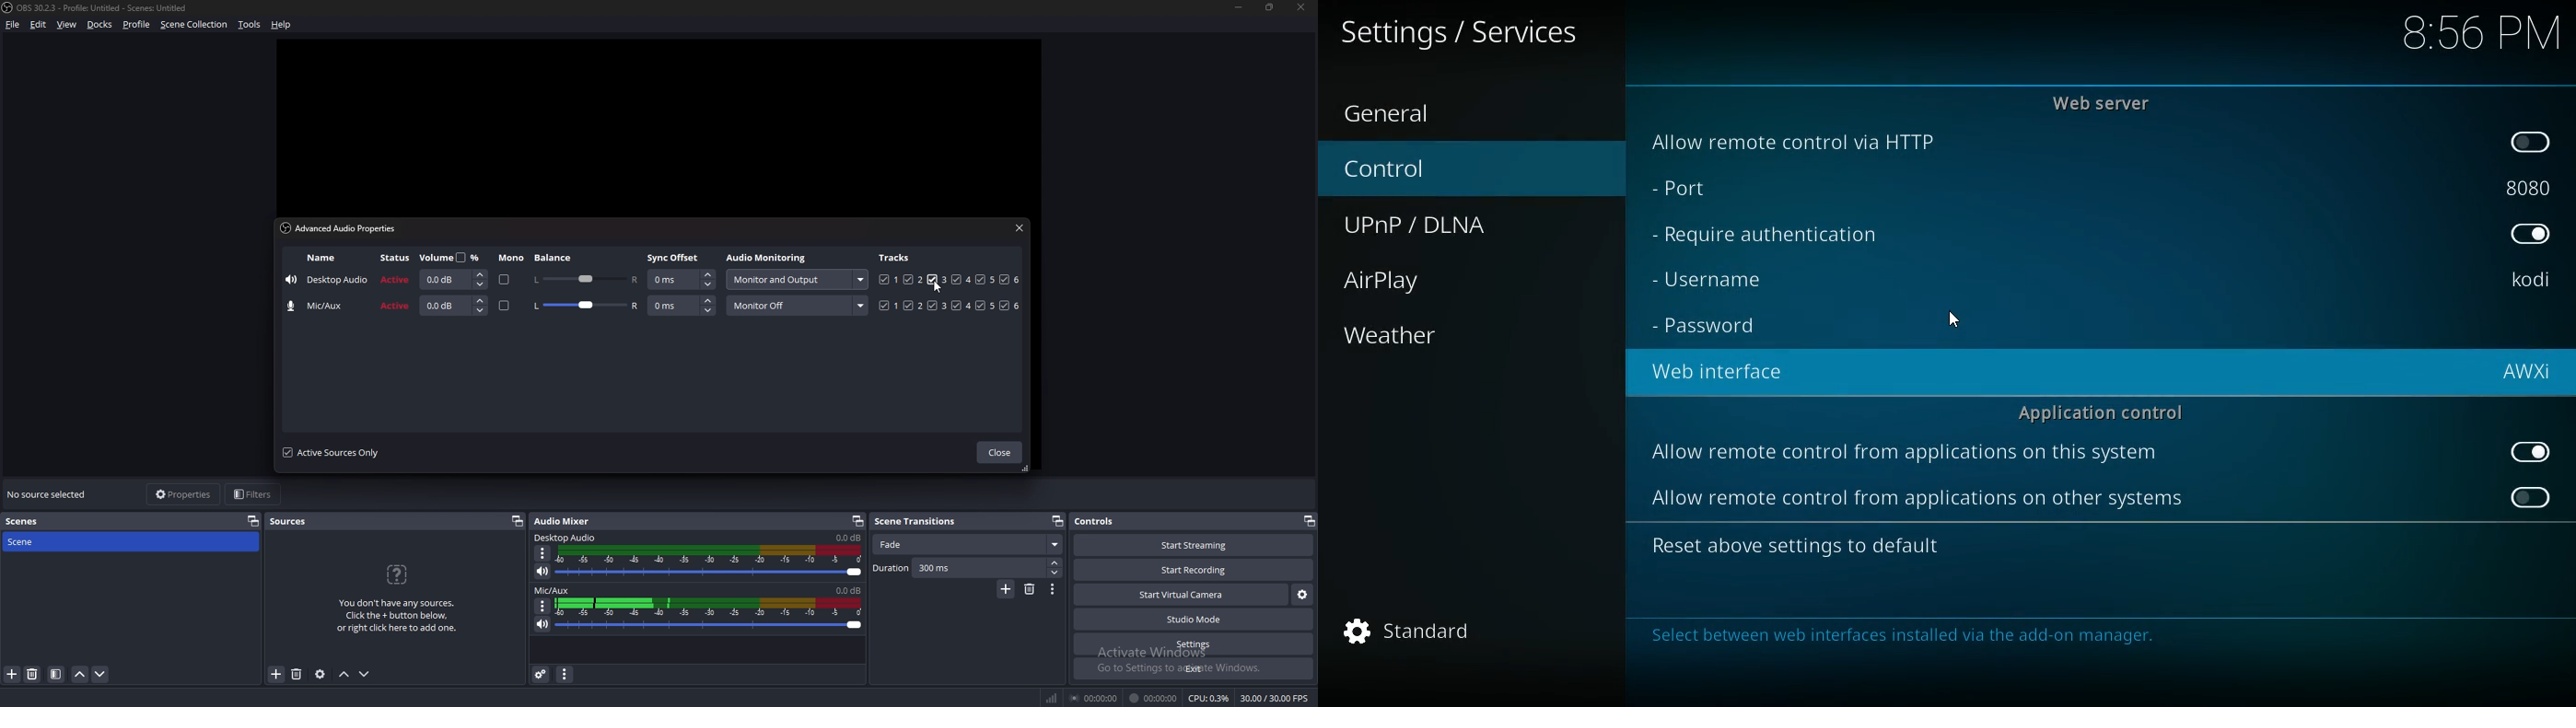 Image resolution: width=2576 pixels, height=728 pixels. I want to click on username, so click(1731, 279).